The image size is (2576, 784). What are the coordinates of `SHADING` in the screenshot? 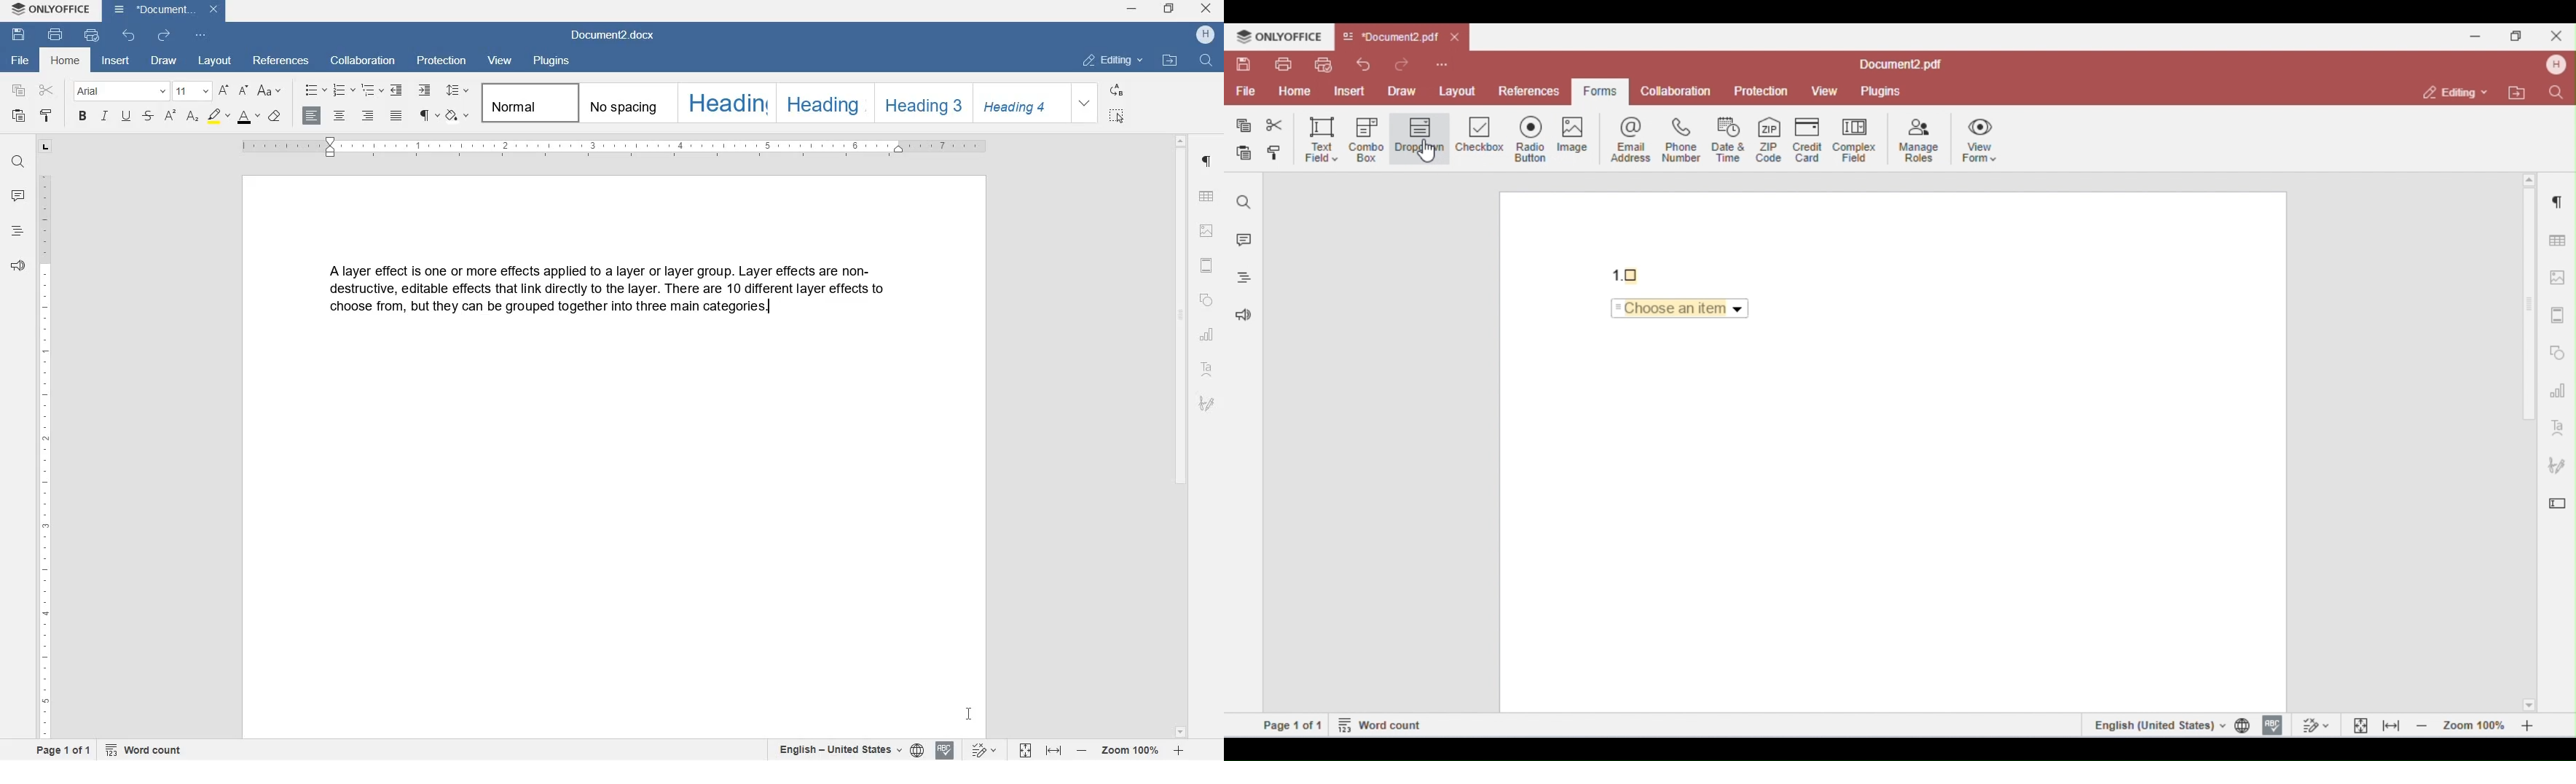 It's located at (457, 117).